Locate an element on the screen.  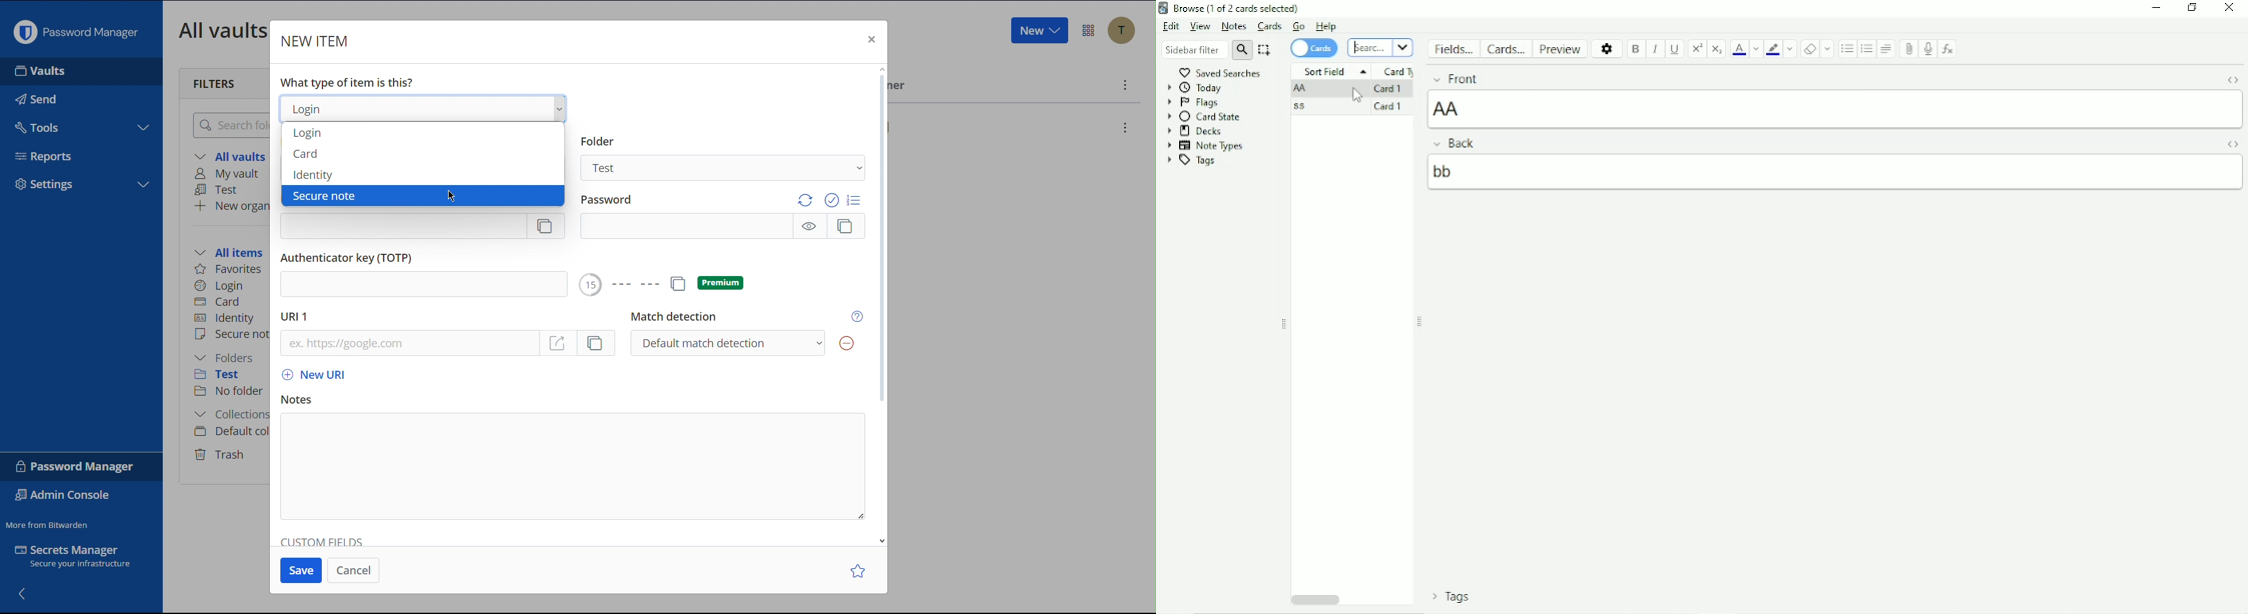
Tags is located at coordinates (1458, 597).